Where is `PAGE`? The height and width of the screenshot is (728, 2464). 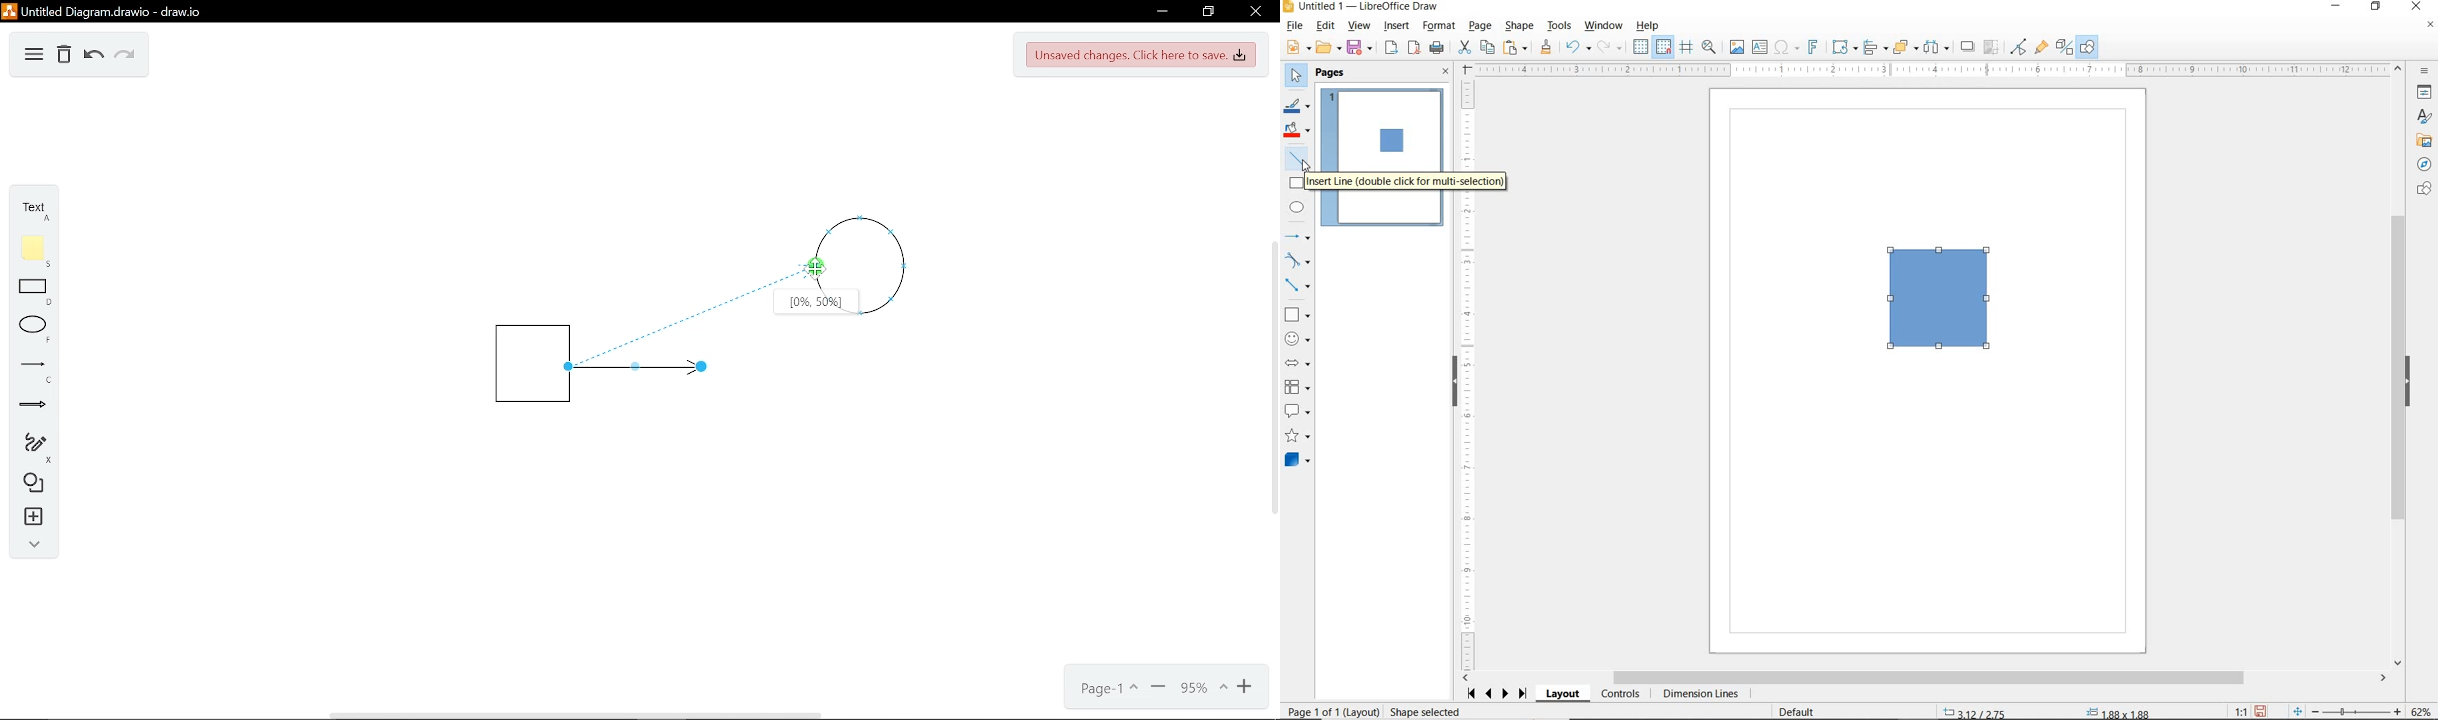
PAGE is located at coordinates (1481, 26).